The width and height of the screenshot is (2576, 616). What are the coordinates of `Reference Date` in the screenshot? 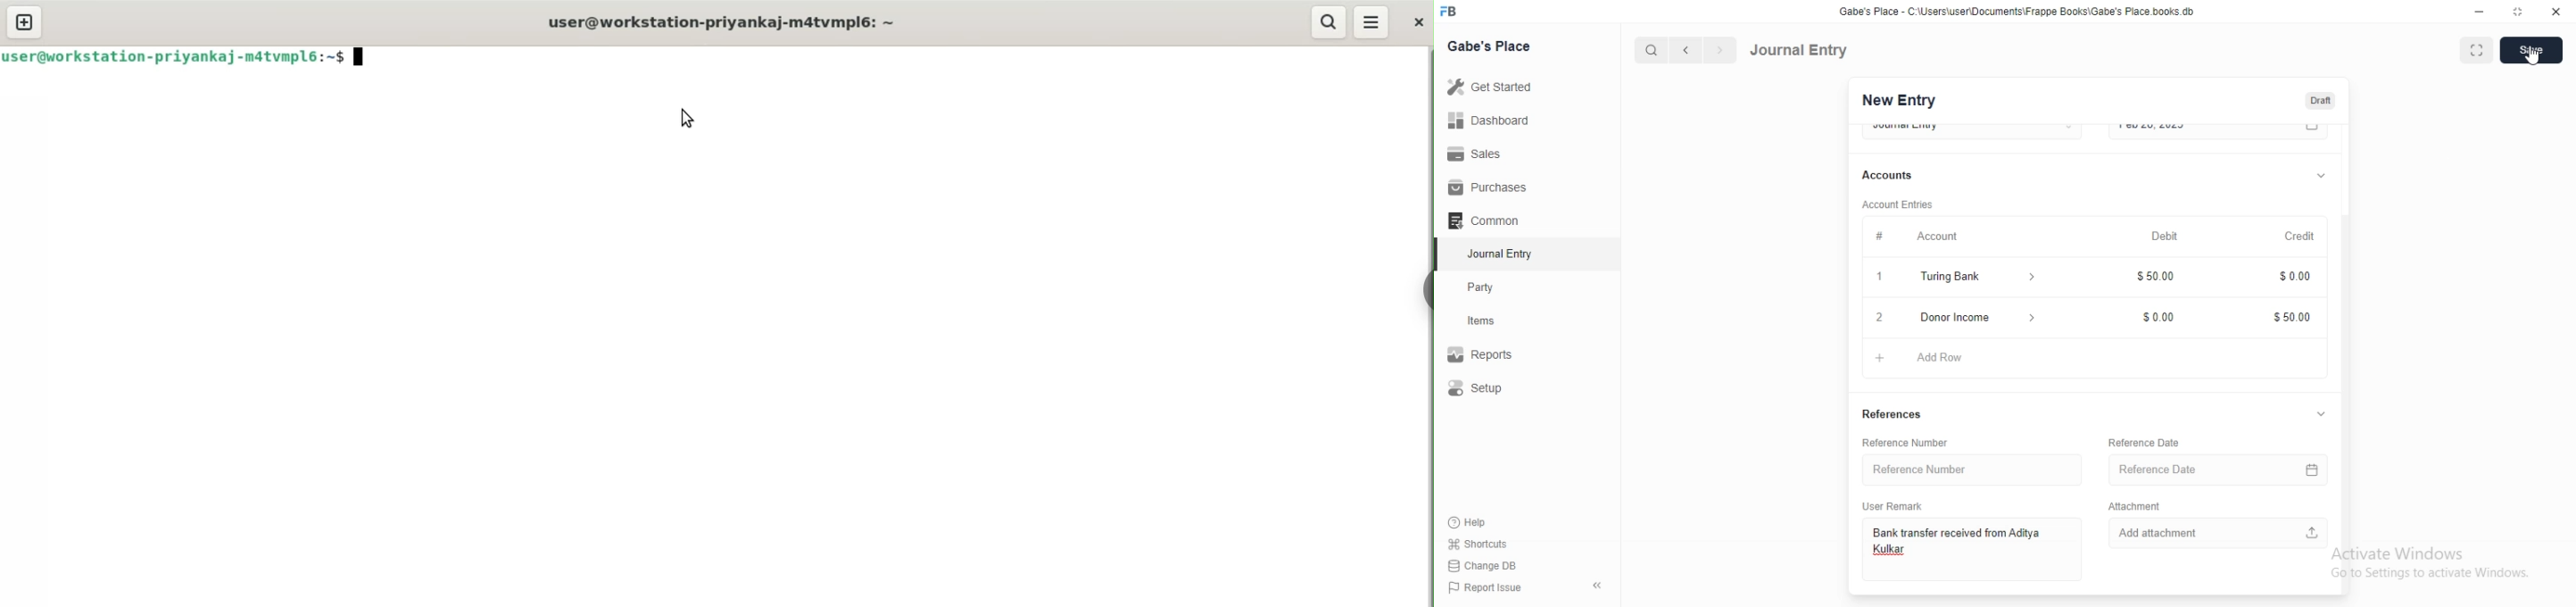 It's located at (2203, 467).